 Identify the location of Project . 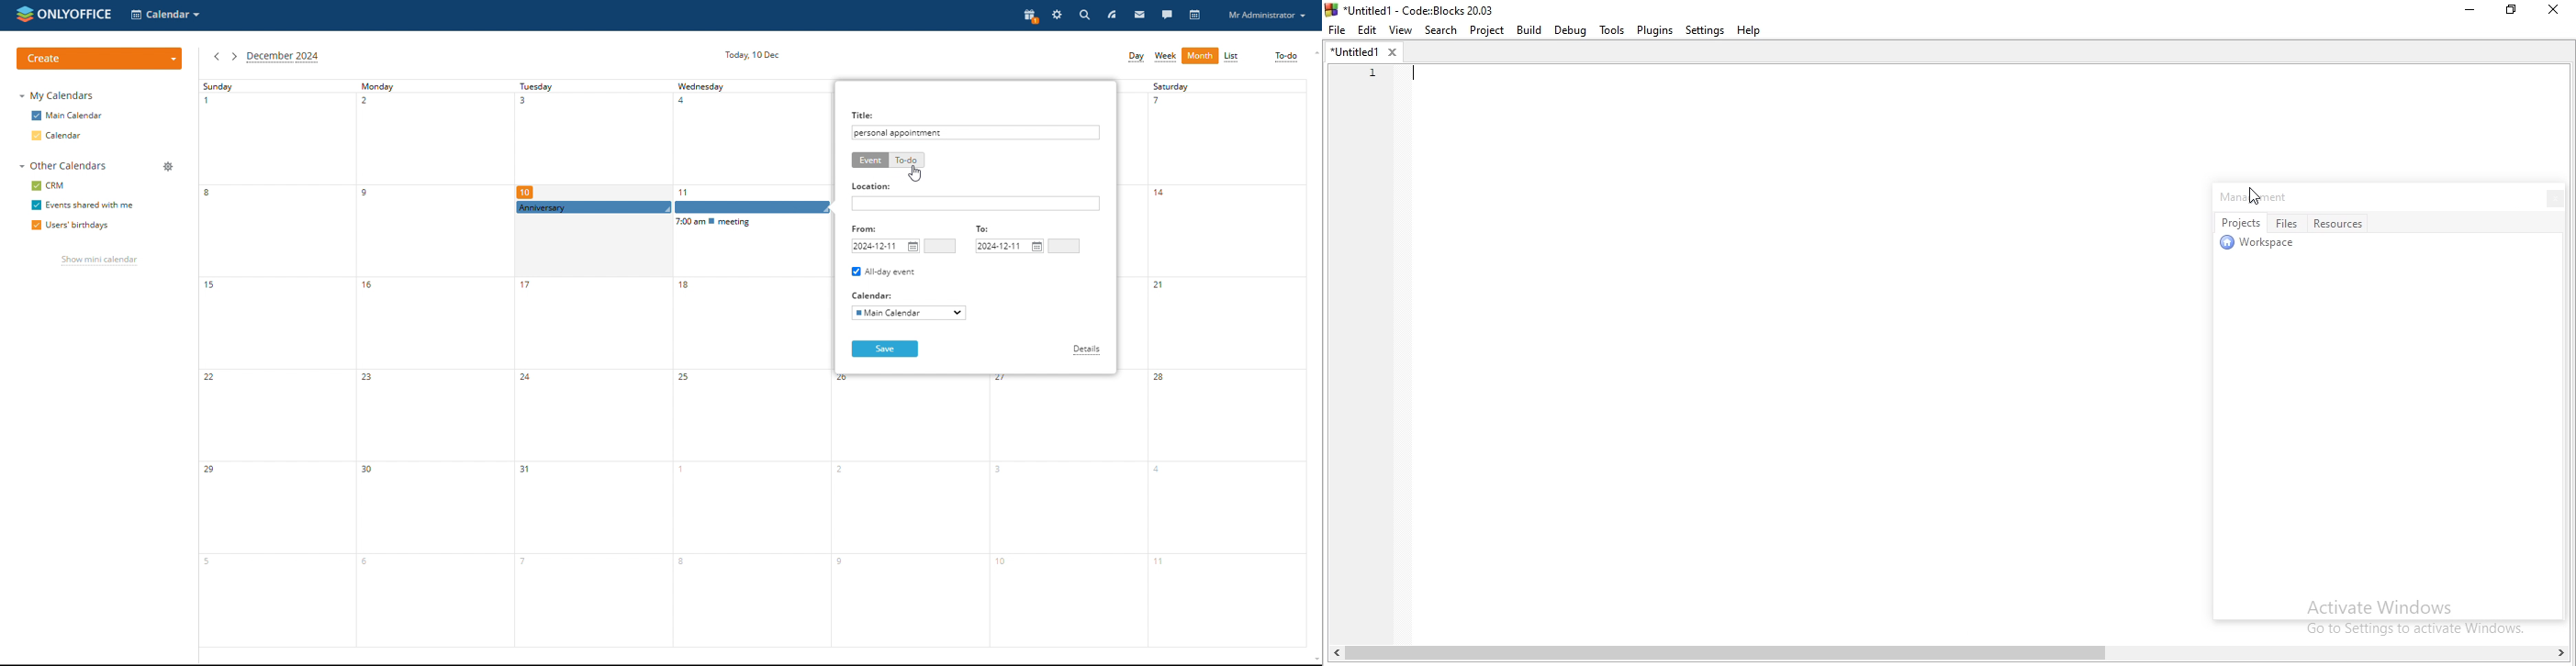
(1488, 31).